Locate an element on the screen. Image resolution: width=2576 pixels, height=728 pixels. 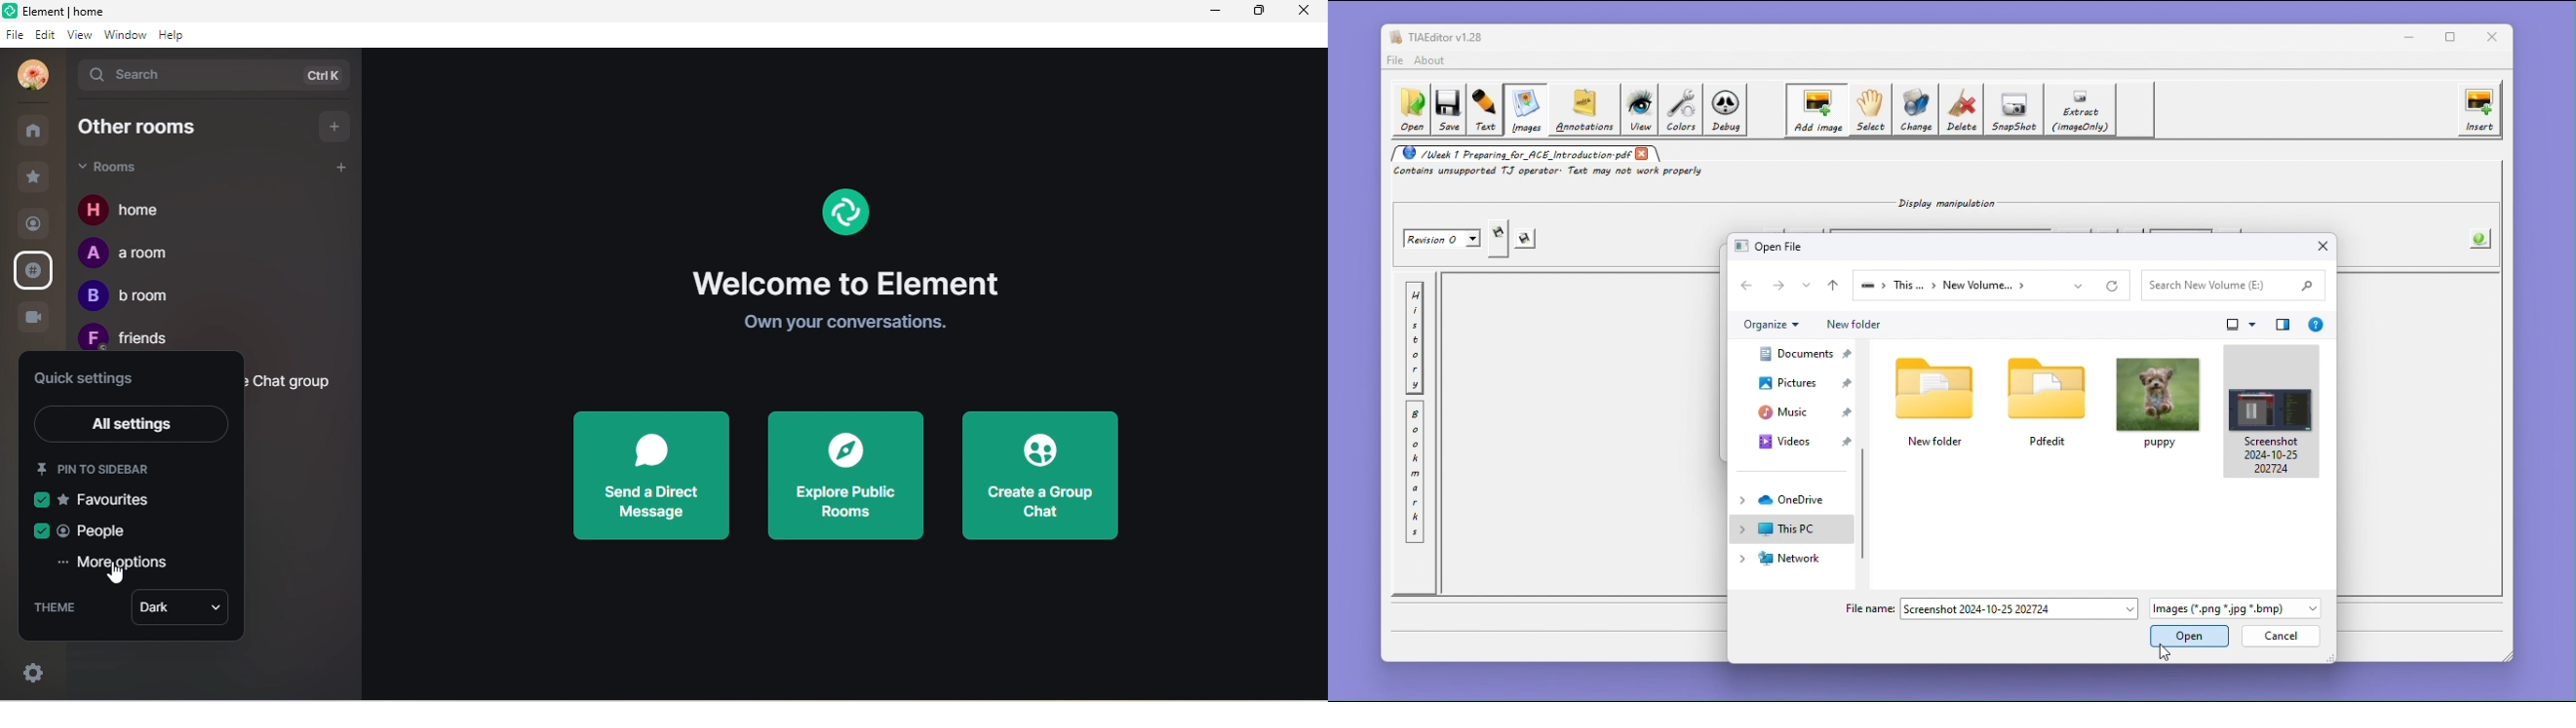
home is located at coordinates (128, 212).